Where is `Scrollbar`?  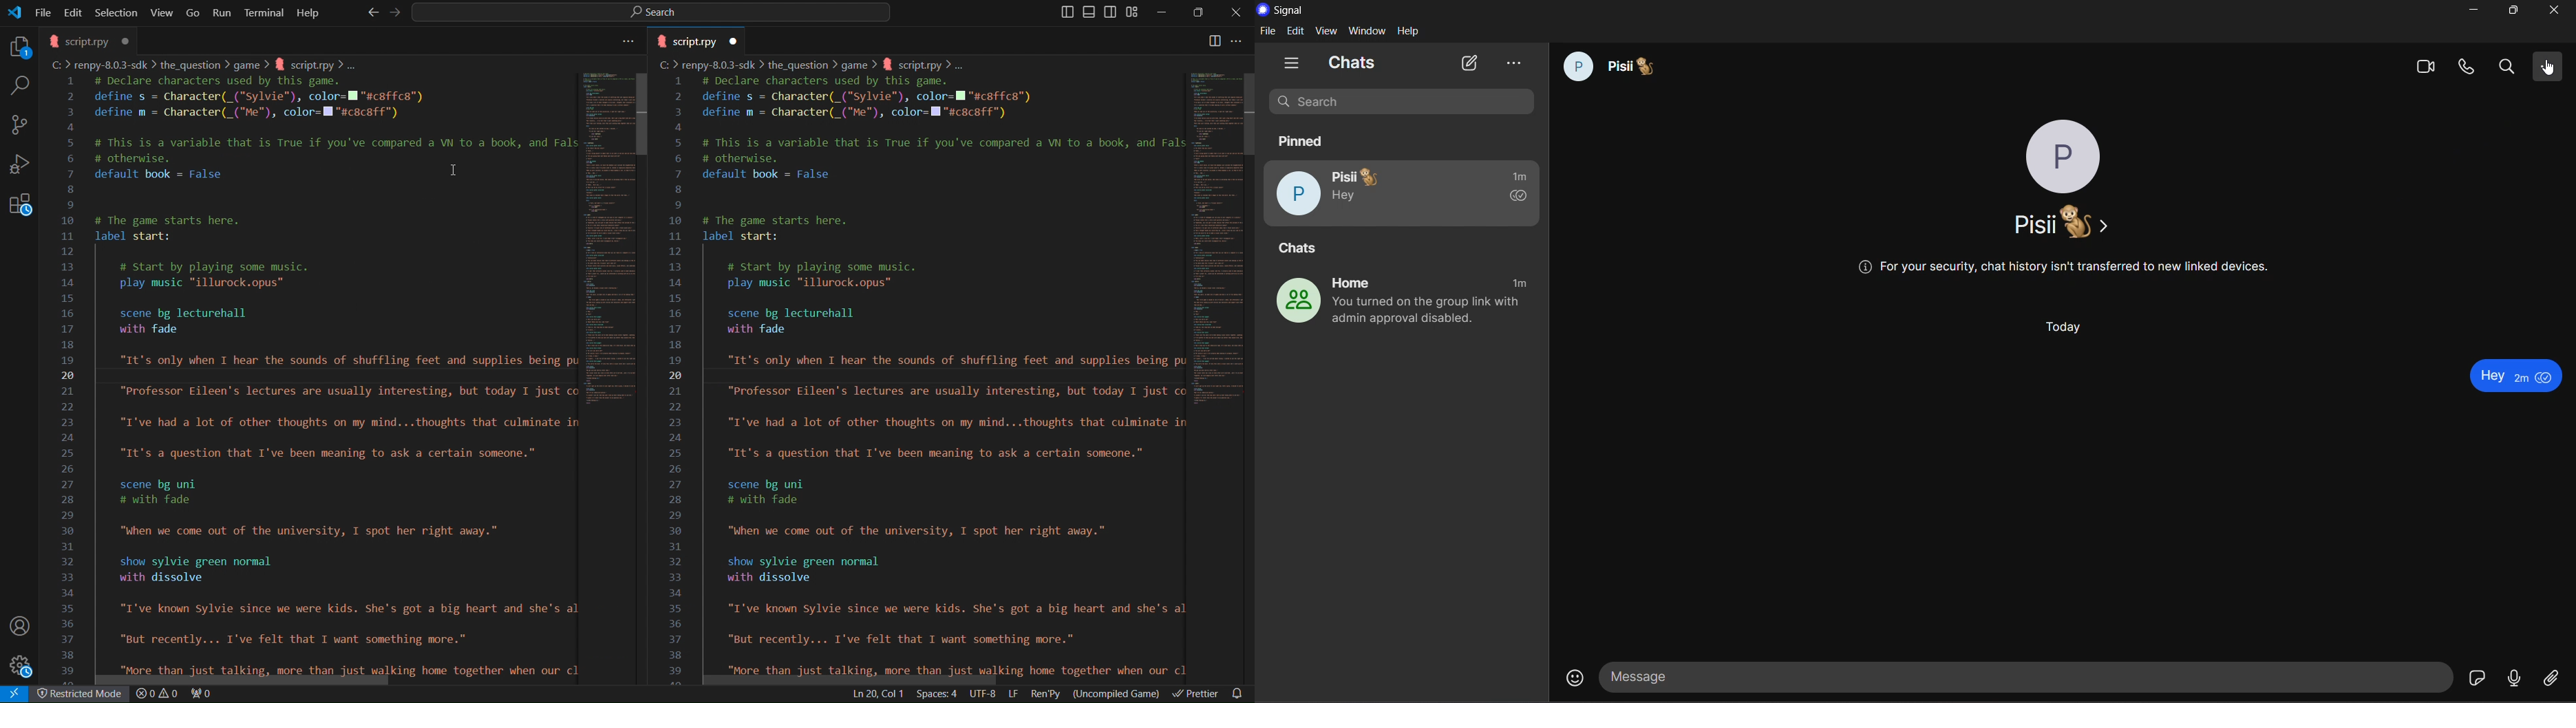
Scrollbar is located at coordinates (642, 116).